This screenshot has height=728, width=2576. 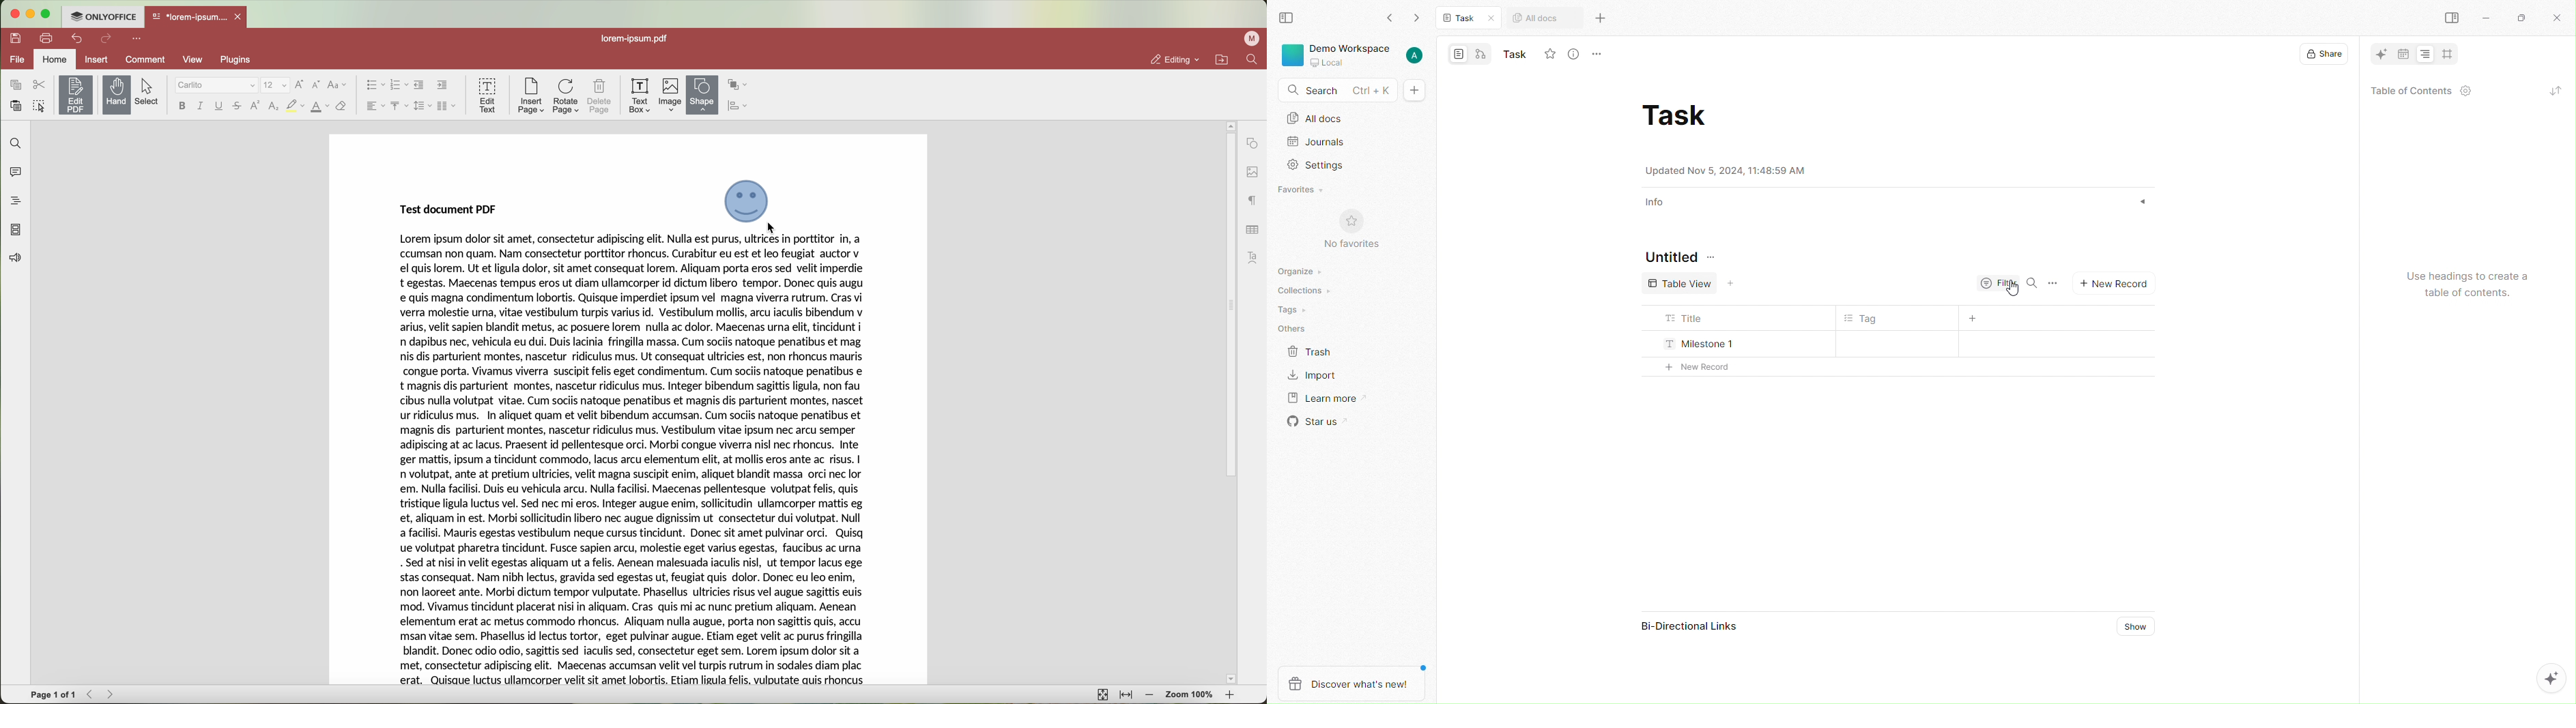 What do you see at coordinates (2455, 18) in the screenshot?
I see `Right pane` at bounding box center [2455, 18].